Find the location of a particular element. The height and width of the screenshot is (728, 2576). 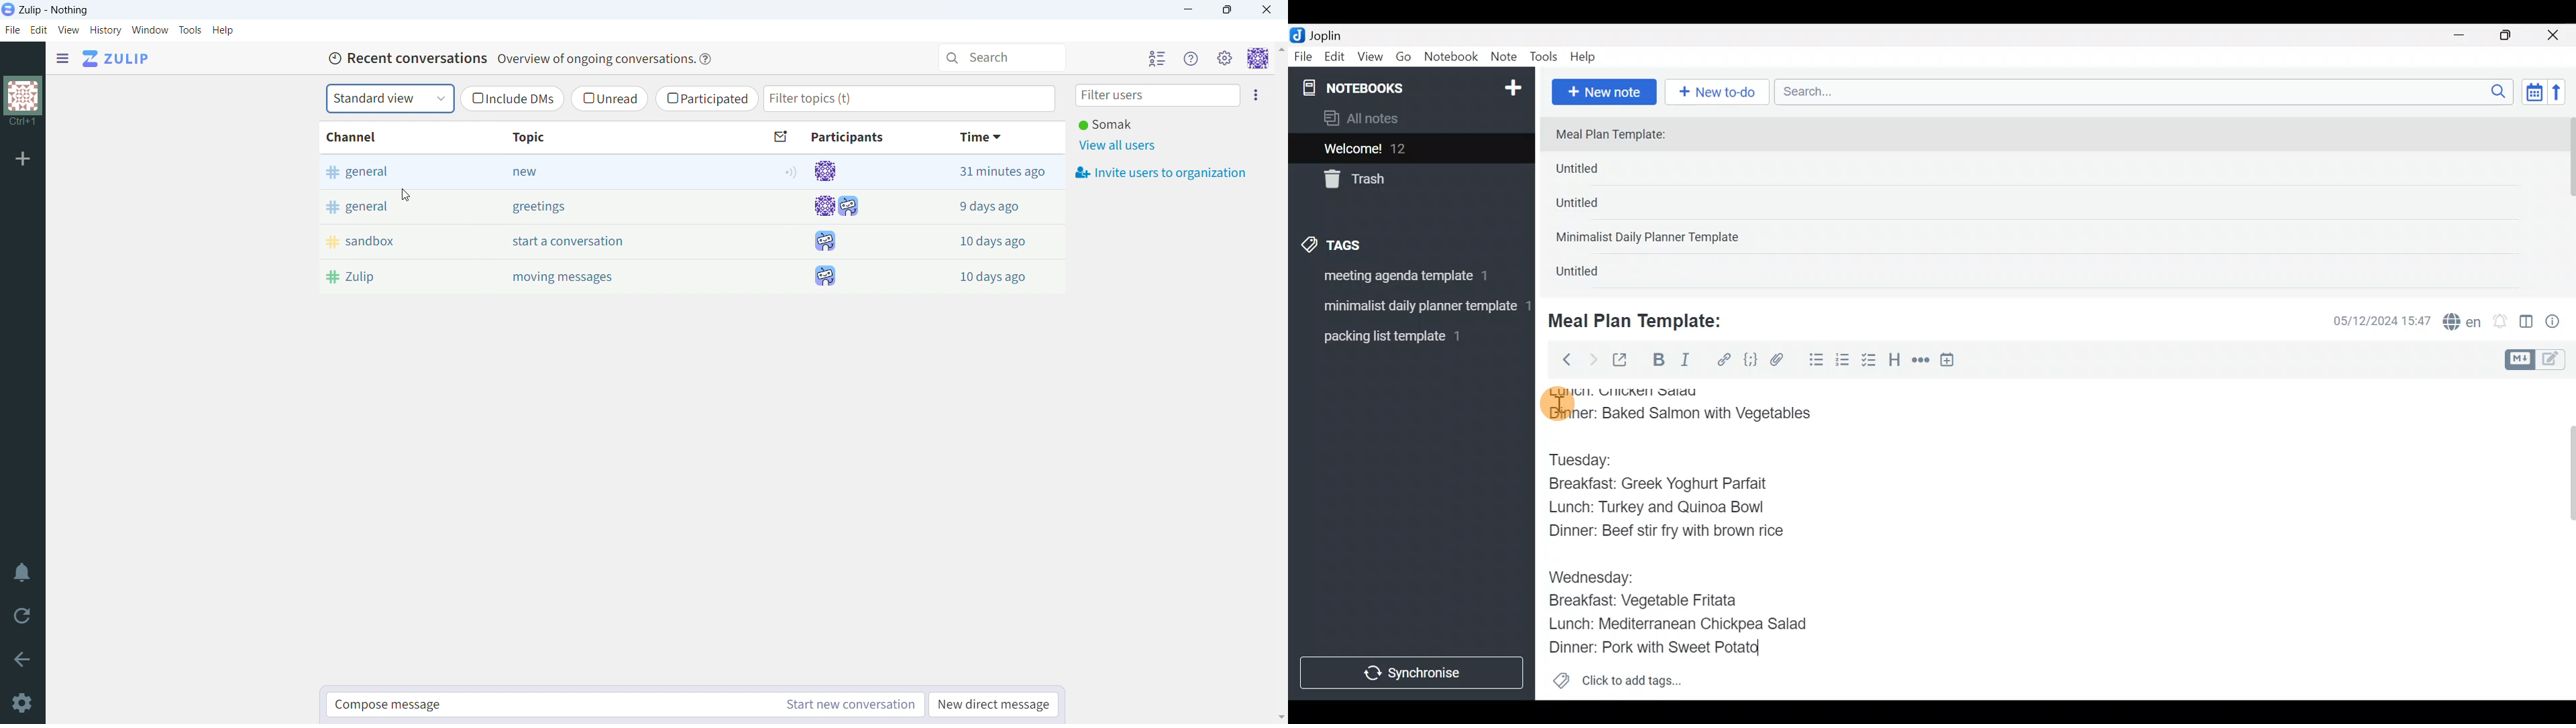

go back is located at coordinates (23, 660).